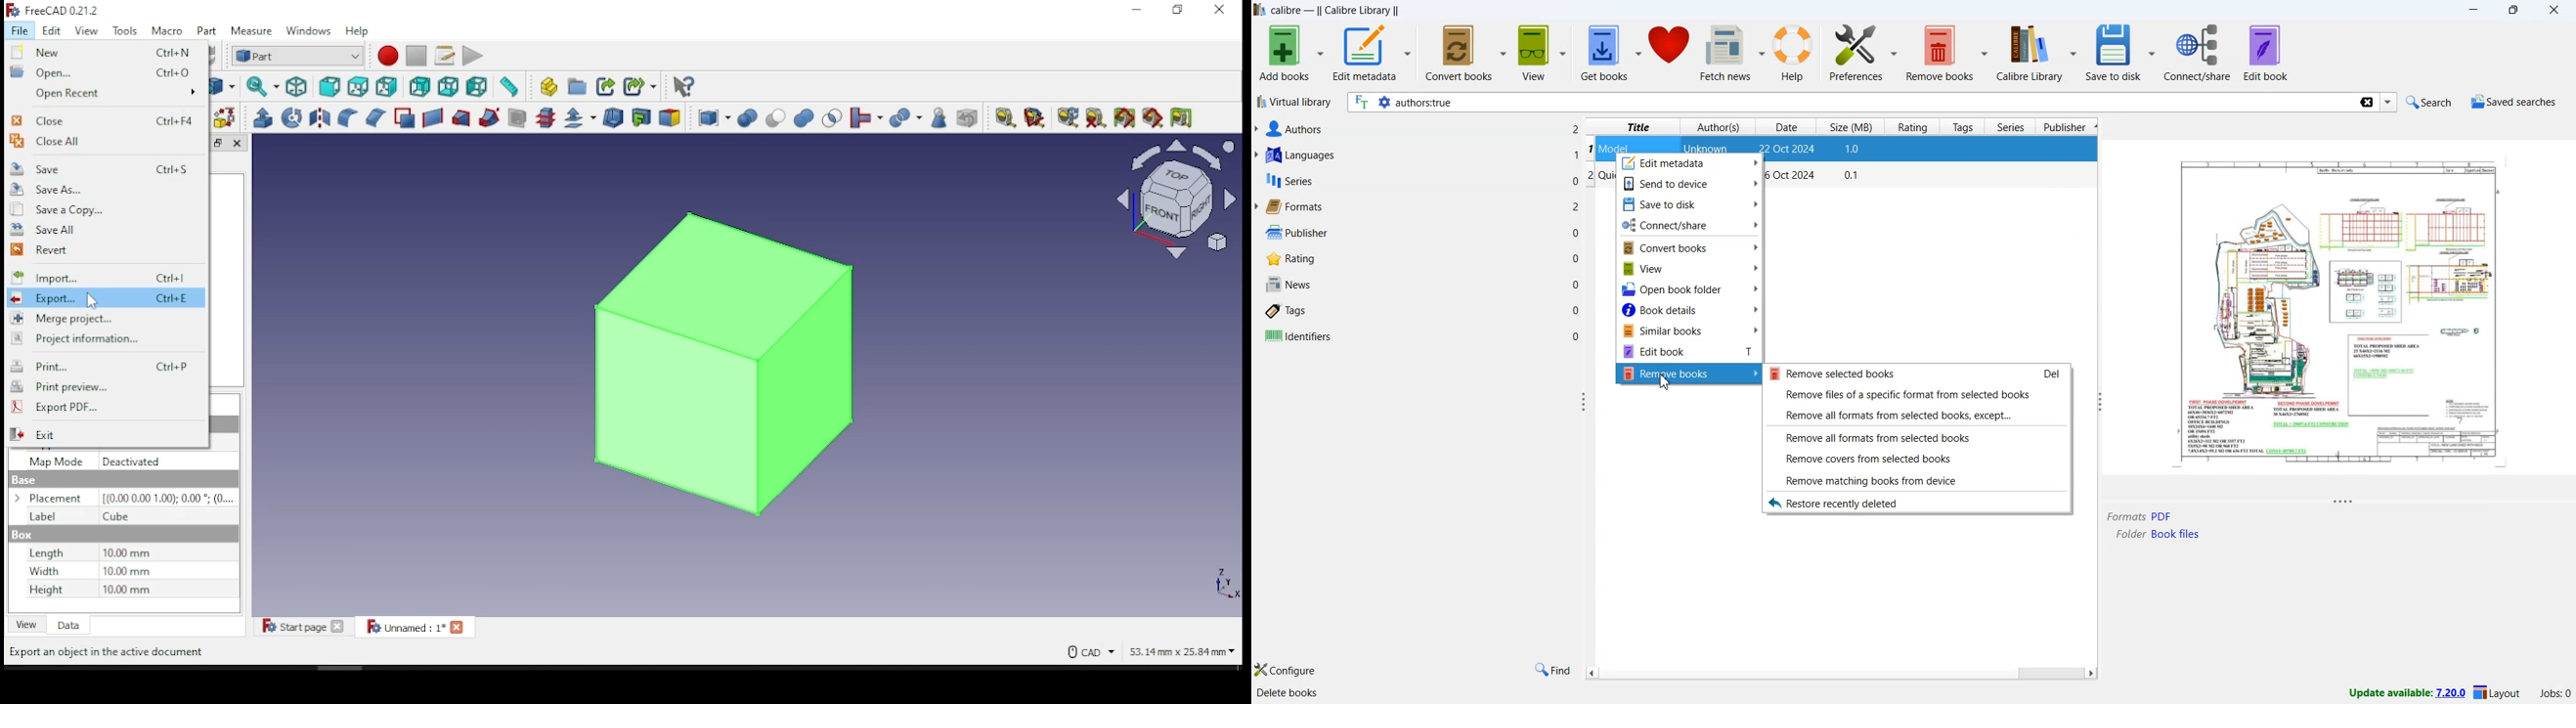 The width and height of the screenshot is (2576, 728). Describe the element at coordinates (2340, 323) in the screenshot. I see `Book Detail Window` at that location.